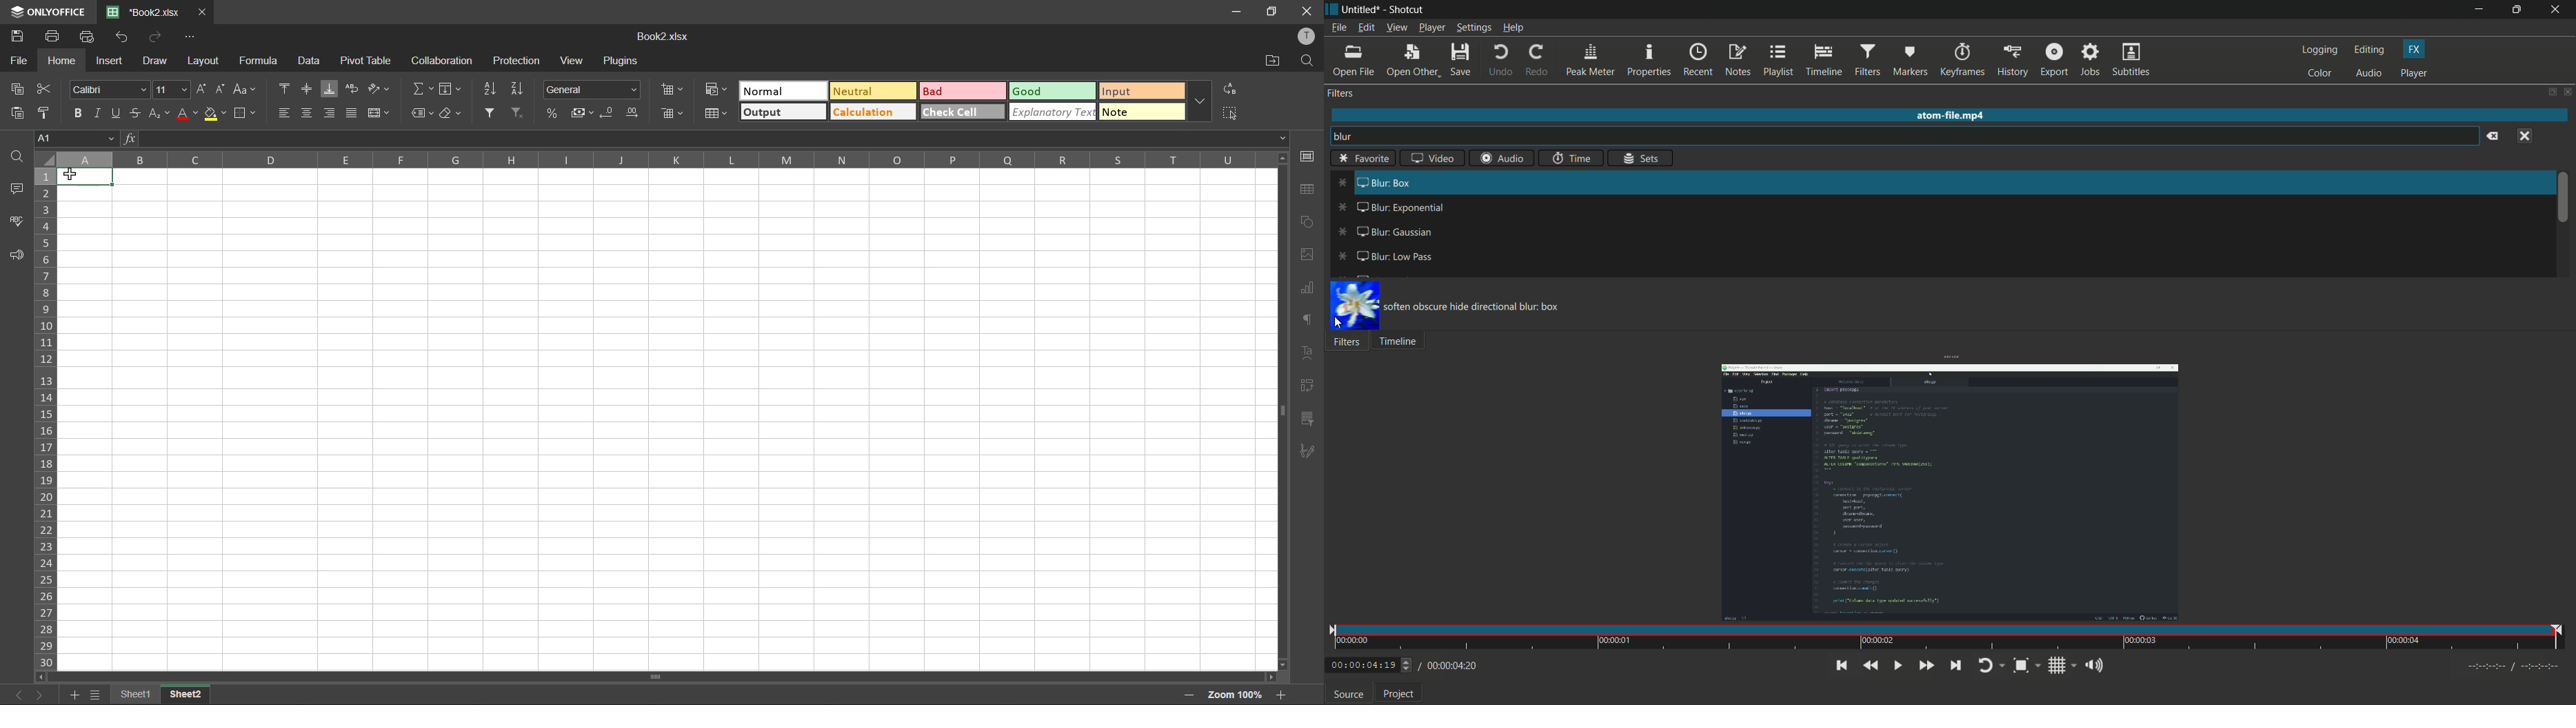 The image size is (2576, 728). I want to click on Timecodes, so click(2508, 668).